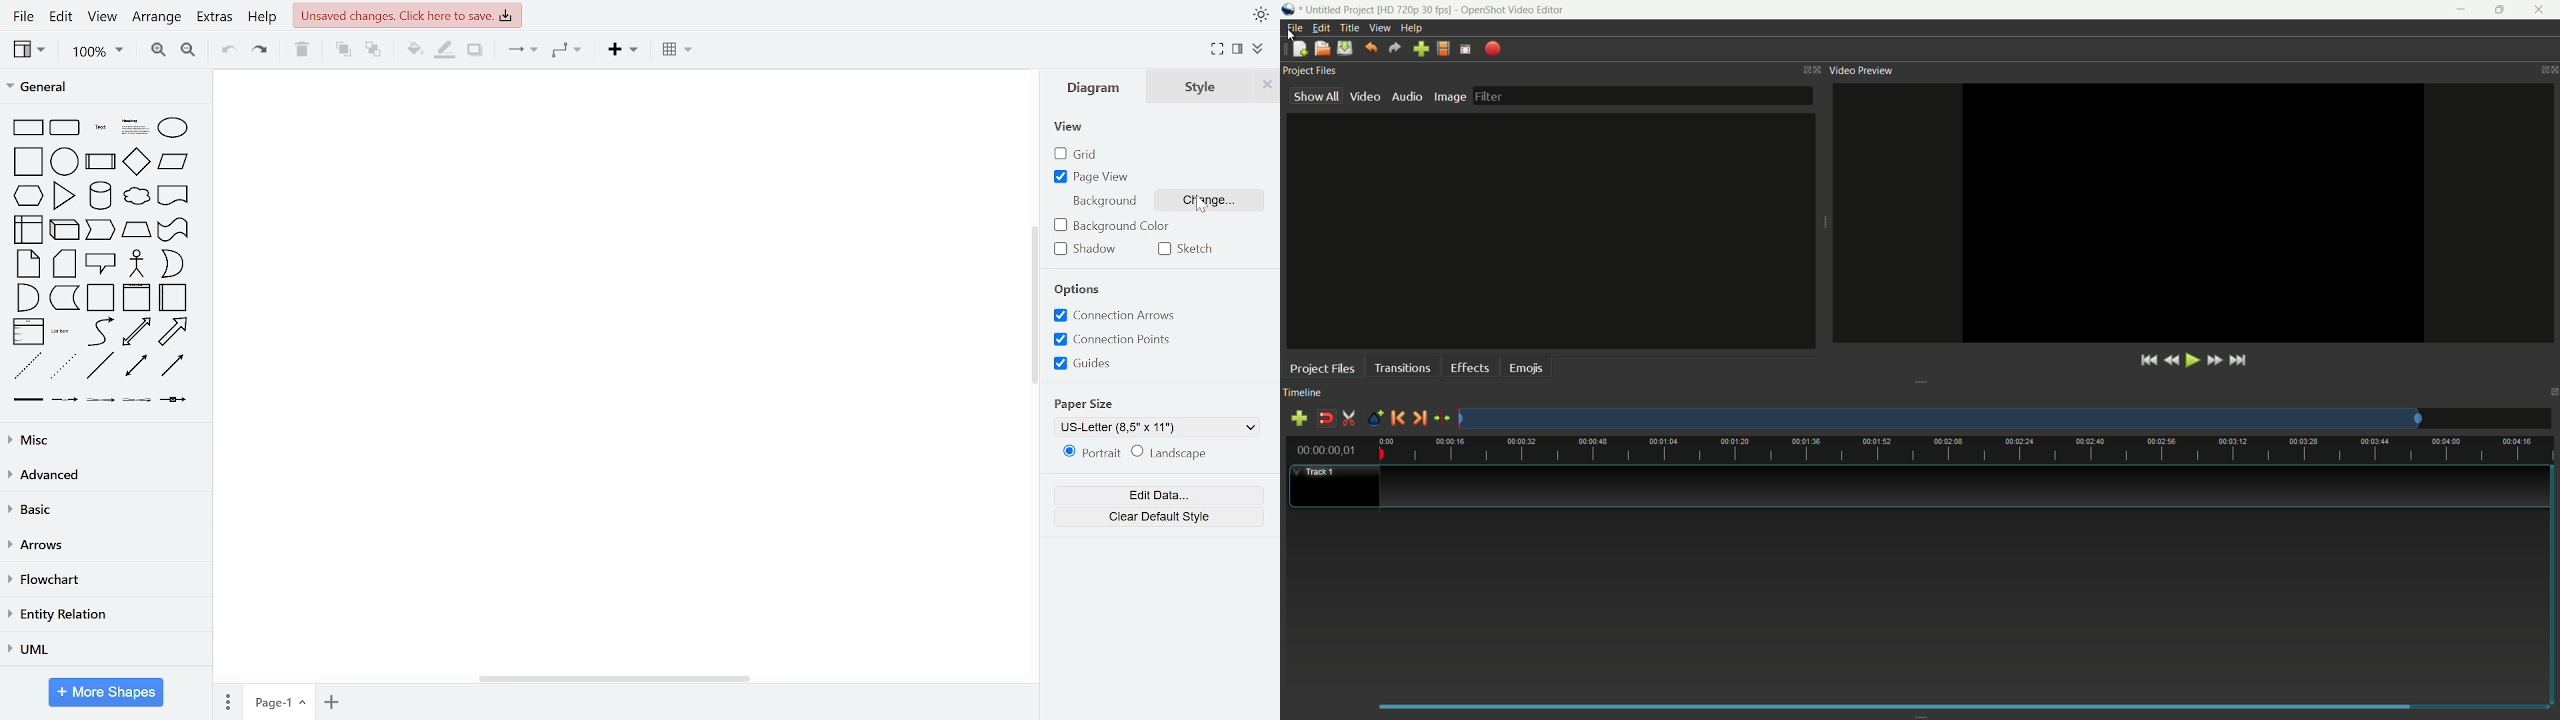 The height and width of the screenshot is (728, 2576). What do you see at coordinates (1407, 97) in the screenshot?
I see `audio` at bounding box center [1407, 97].